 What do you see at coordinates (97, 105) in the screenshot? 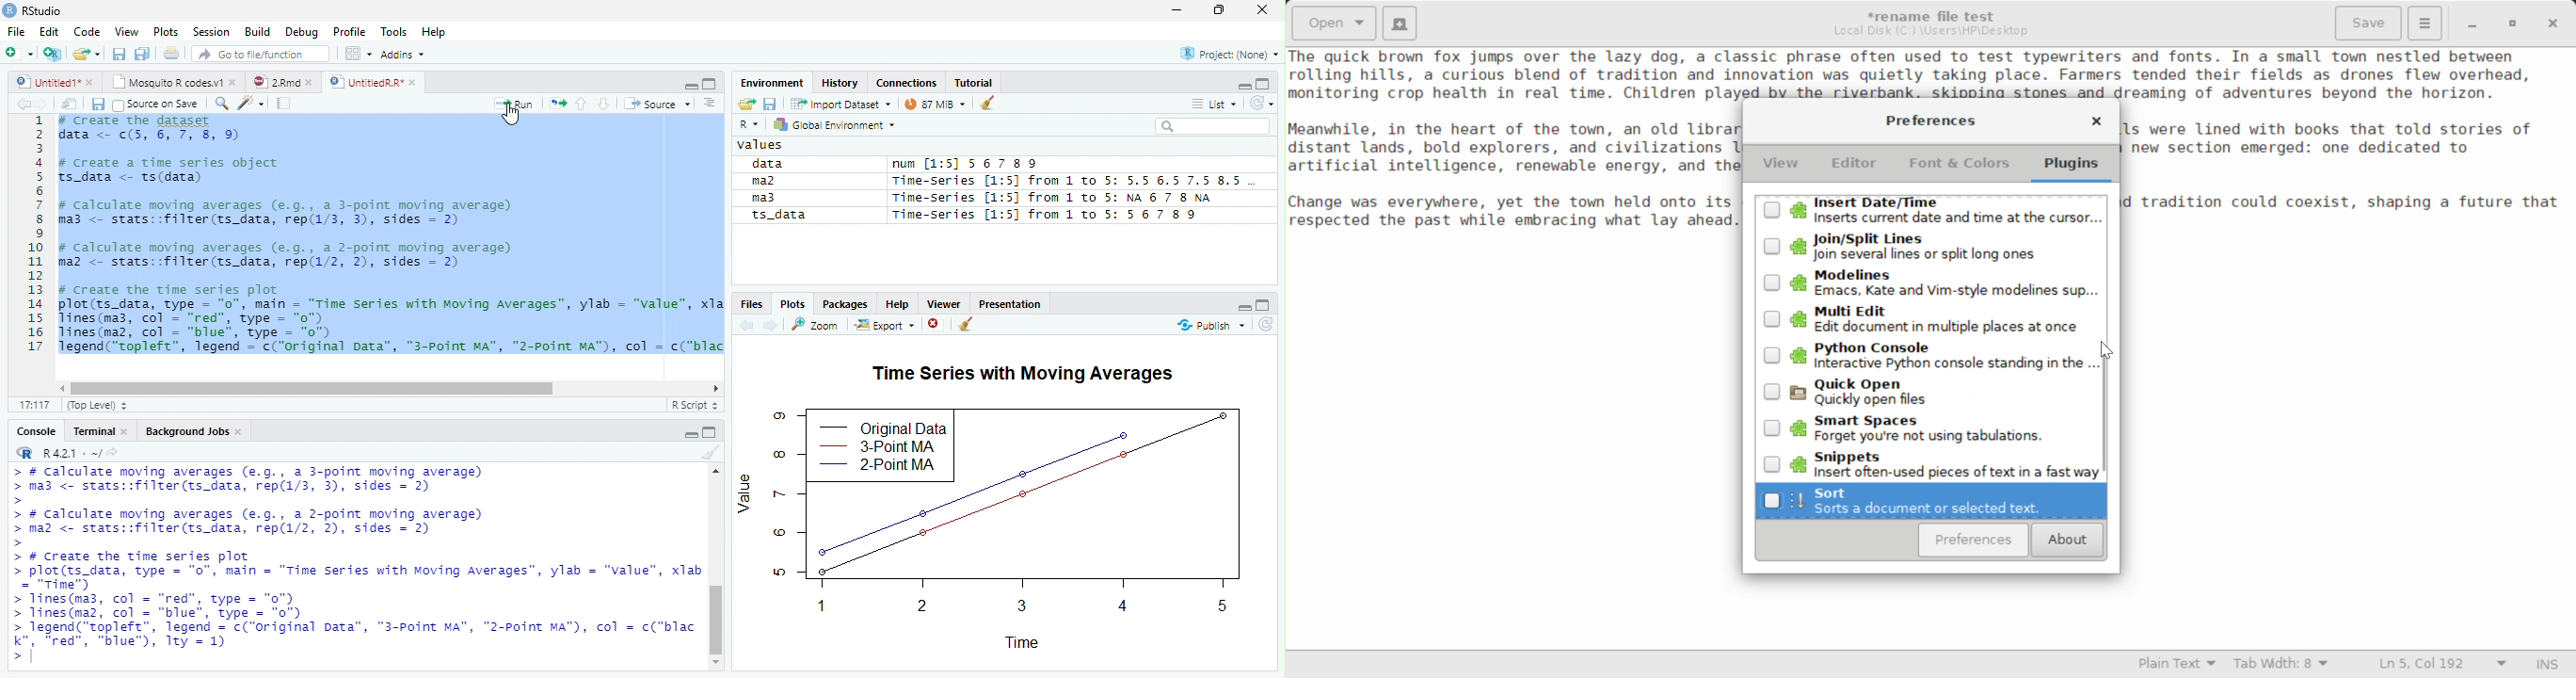
I see `save` at bounding box center [97, 105].